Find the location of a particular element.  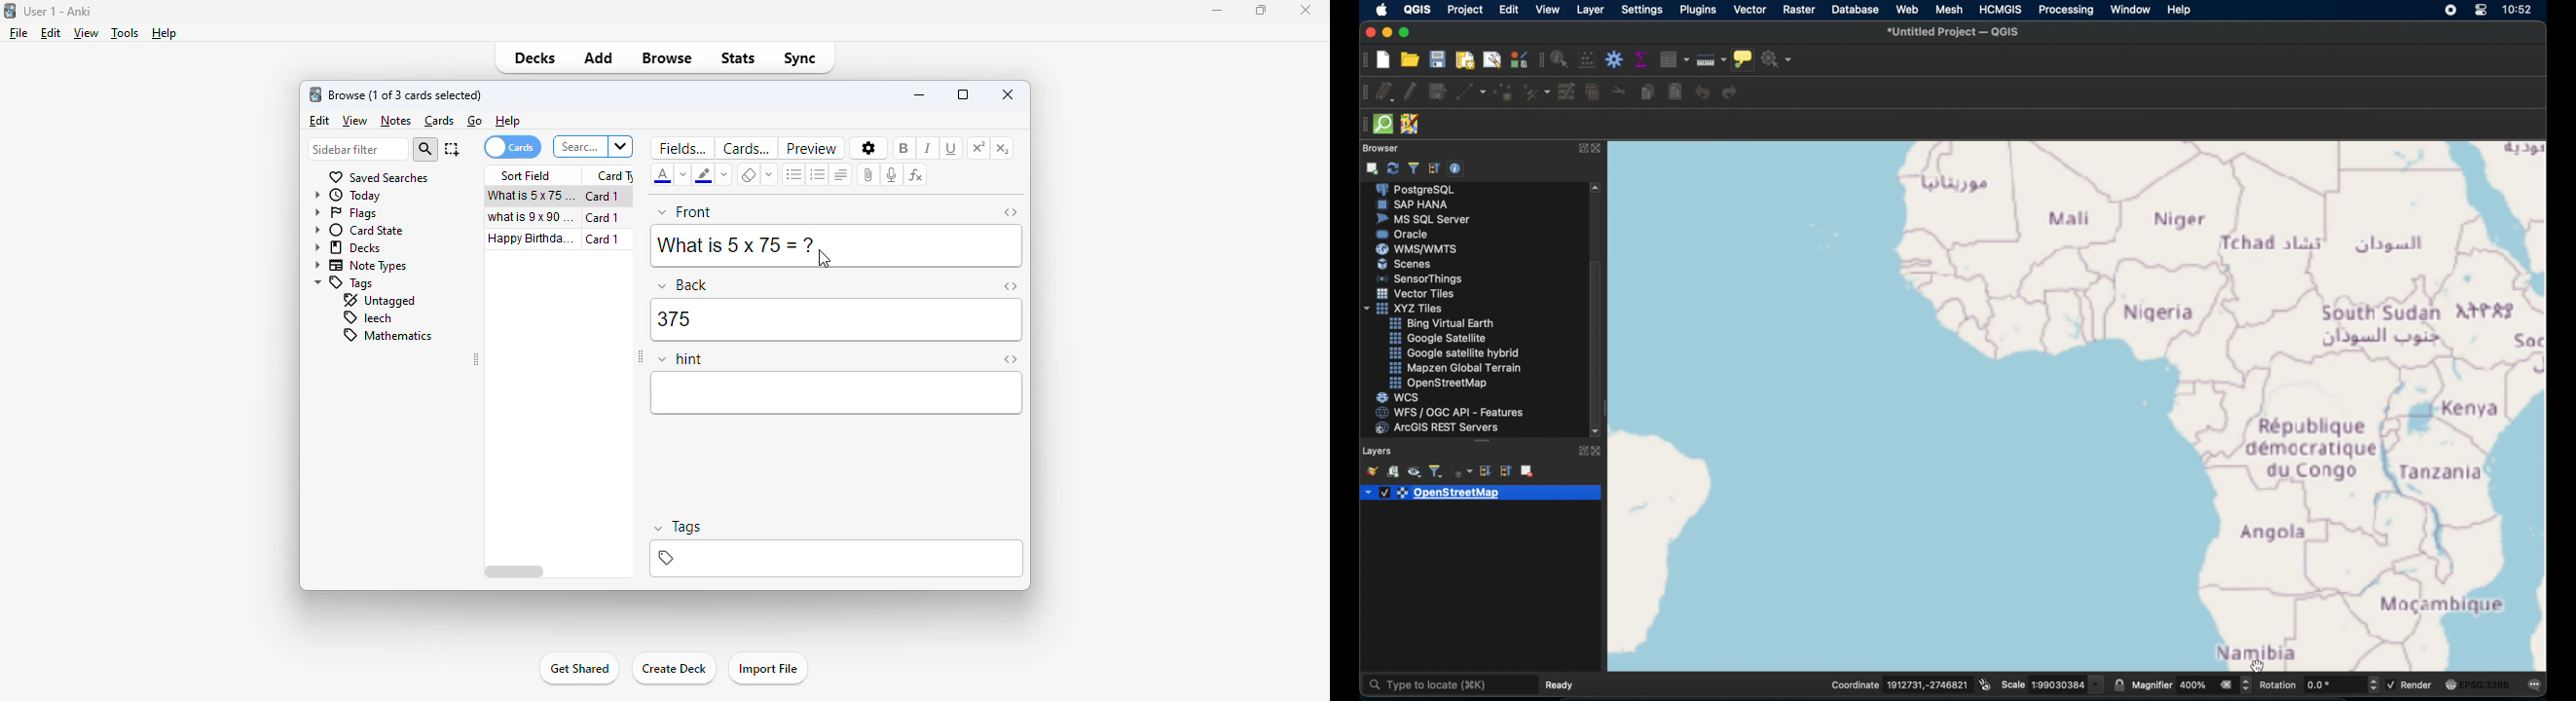

ms sql server is located at coordinates (1427, 219).